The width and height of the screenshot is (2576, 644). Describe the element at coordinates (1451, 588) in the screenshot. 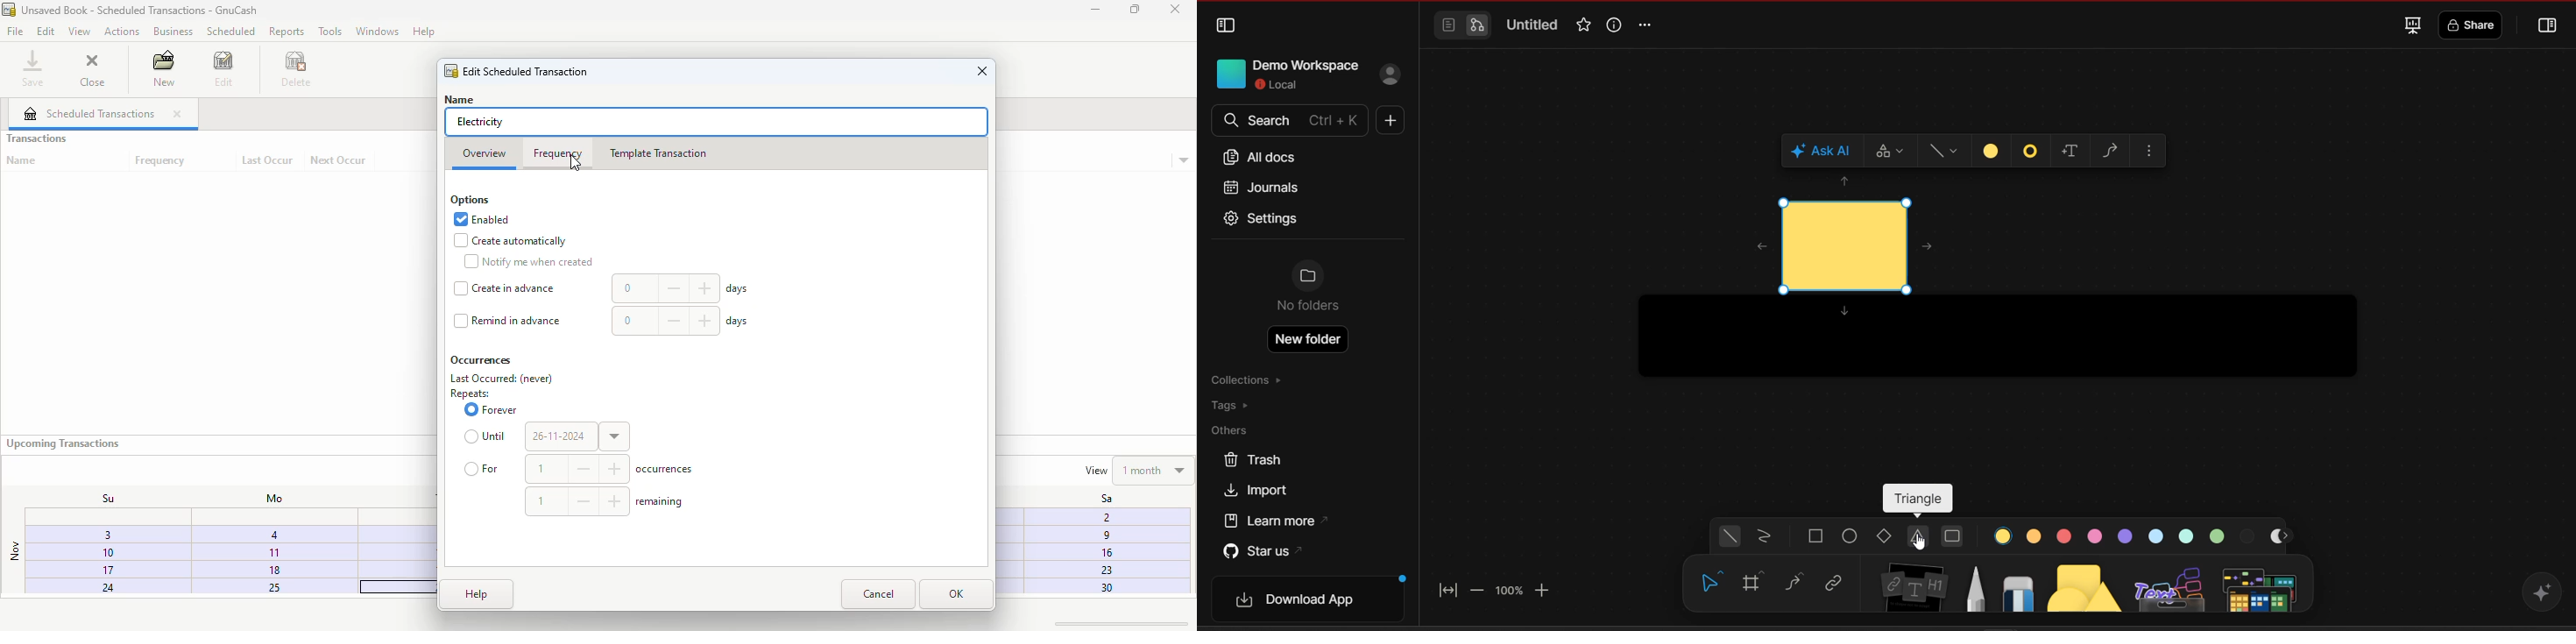

I see `fit to screen` at that location.